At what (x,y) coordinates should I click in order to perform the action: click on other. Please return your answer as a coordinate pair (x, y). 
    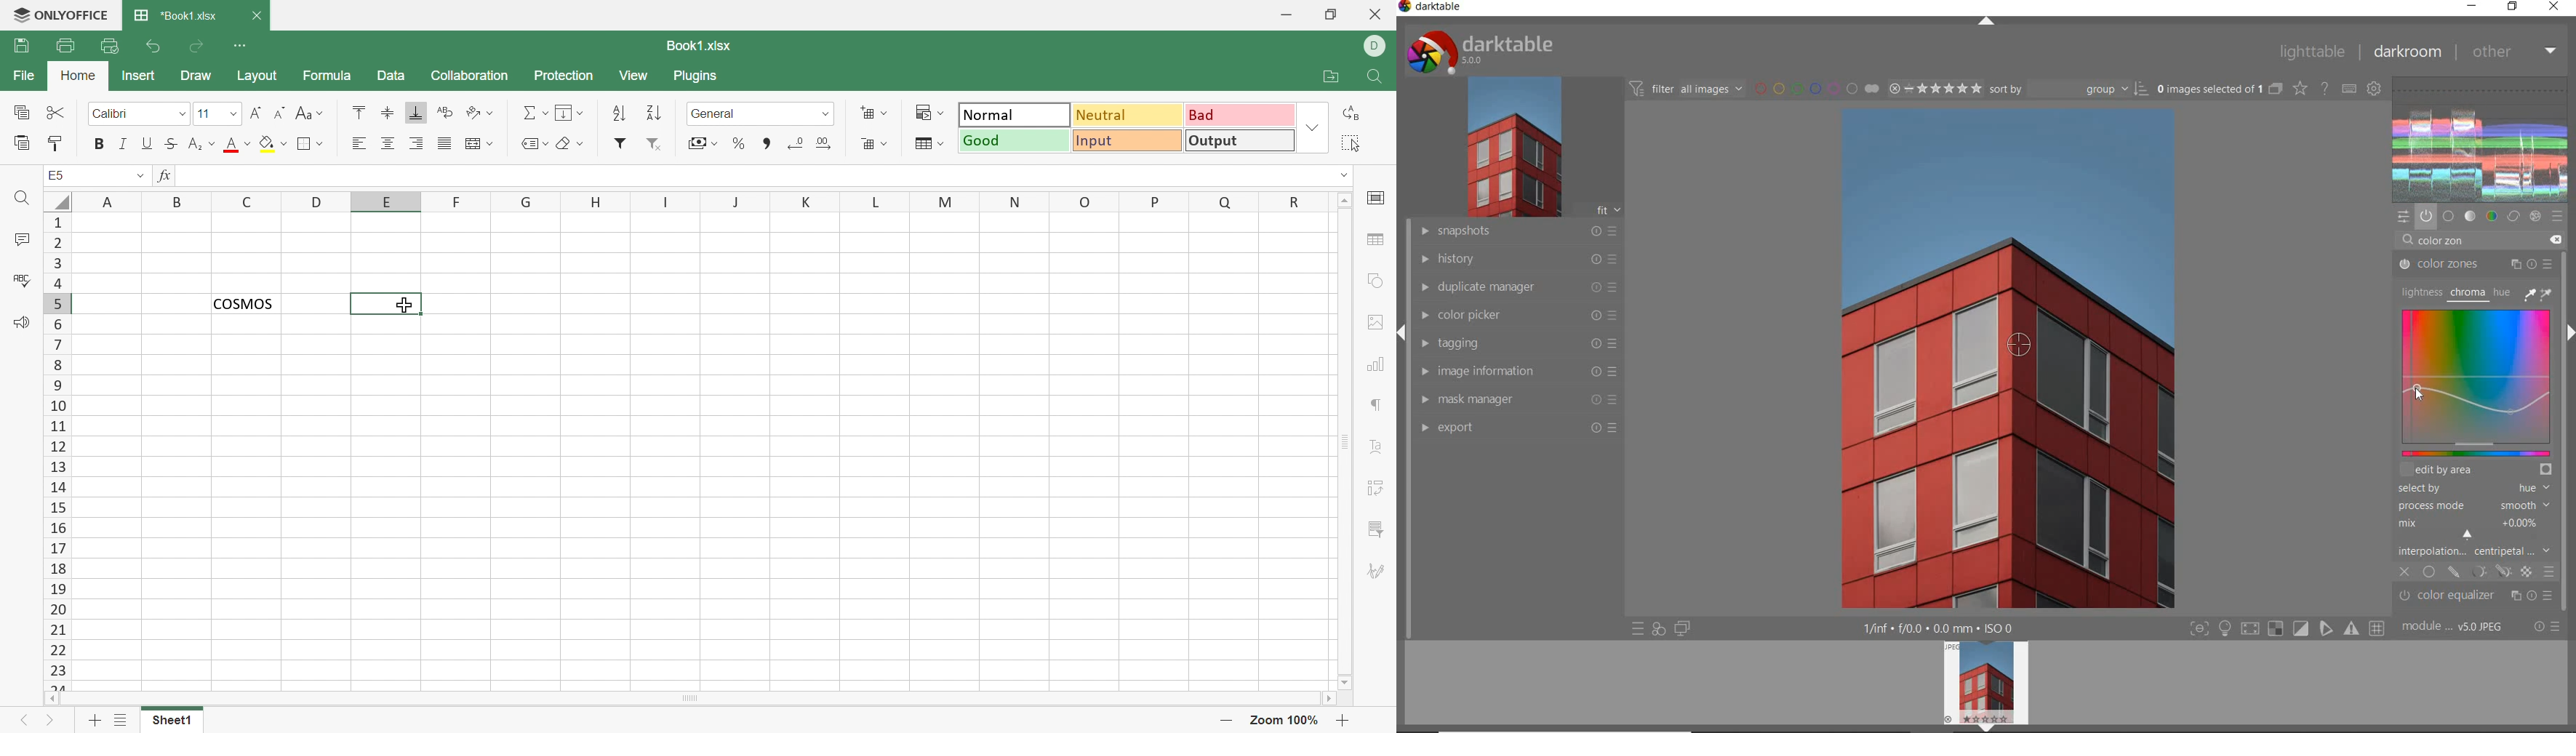
    Looking at the image, I should click on (2514, 51).